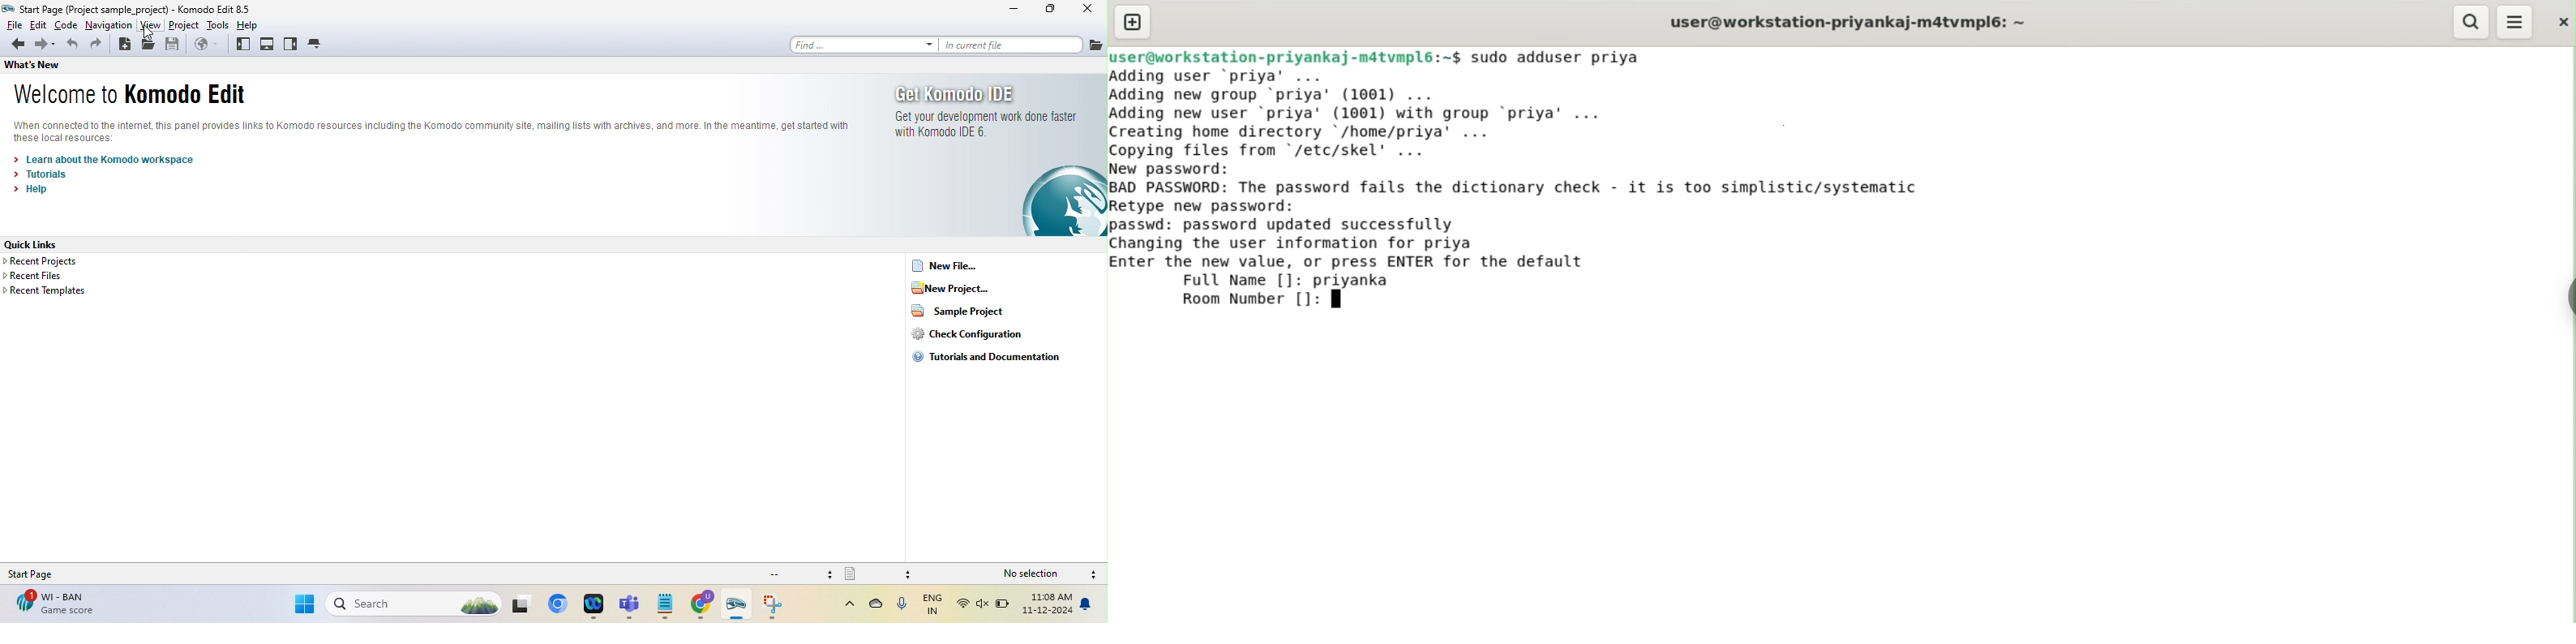 Image resolution: width=2576 pixels, height=644 pixels. What do you see at coordinates (53, 604) in the screenshot?
I see `wi ban game score` at bounding box center [53, 604].